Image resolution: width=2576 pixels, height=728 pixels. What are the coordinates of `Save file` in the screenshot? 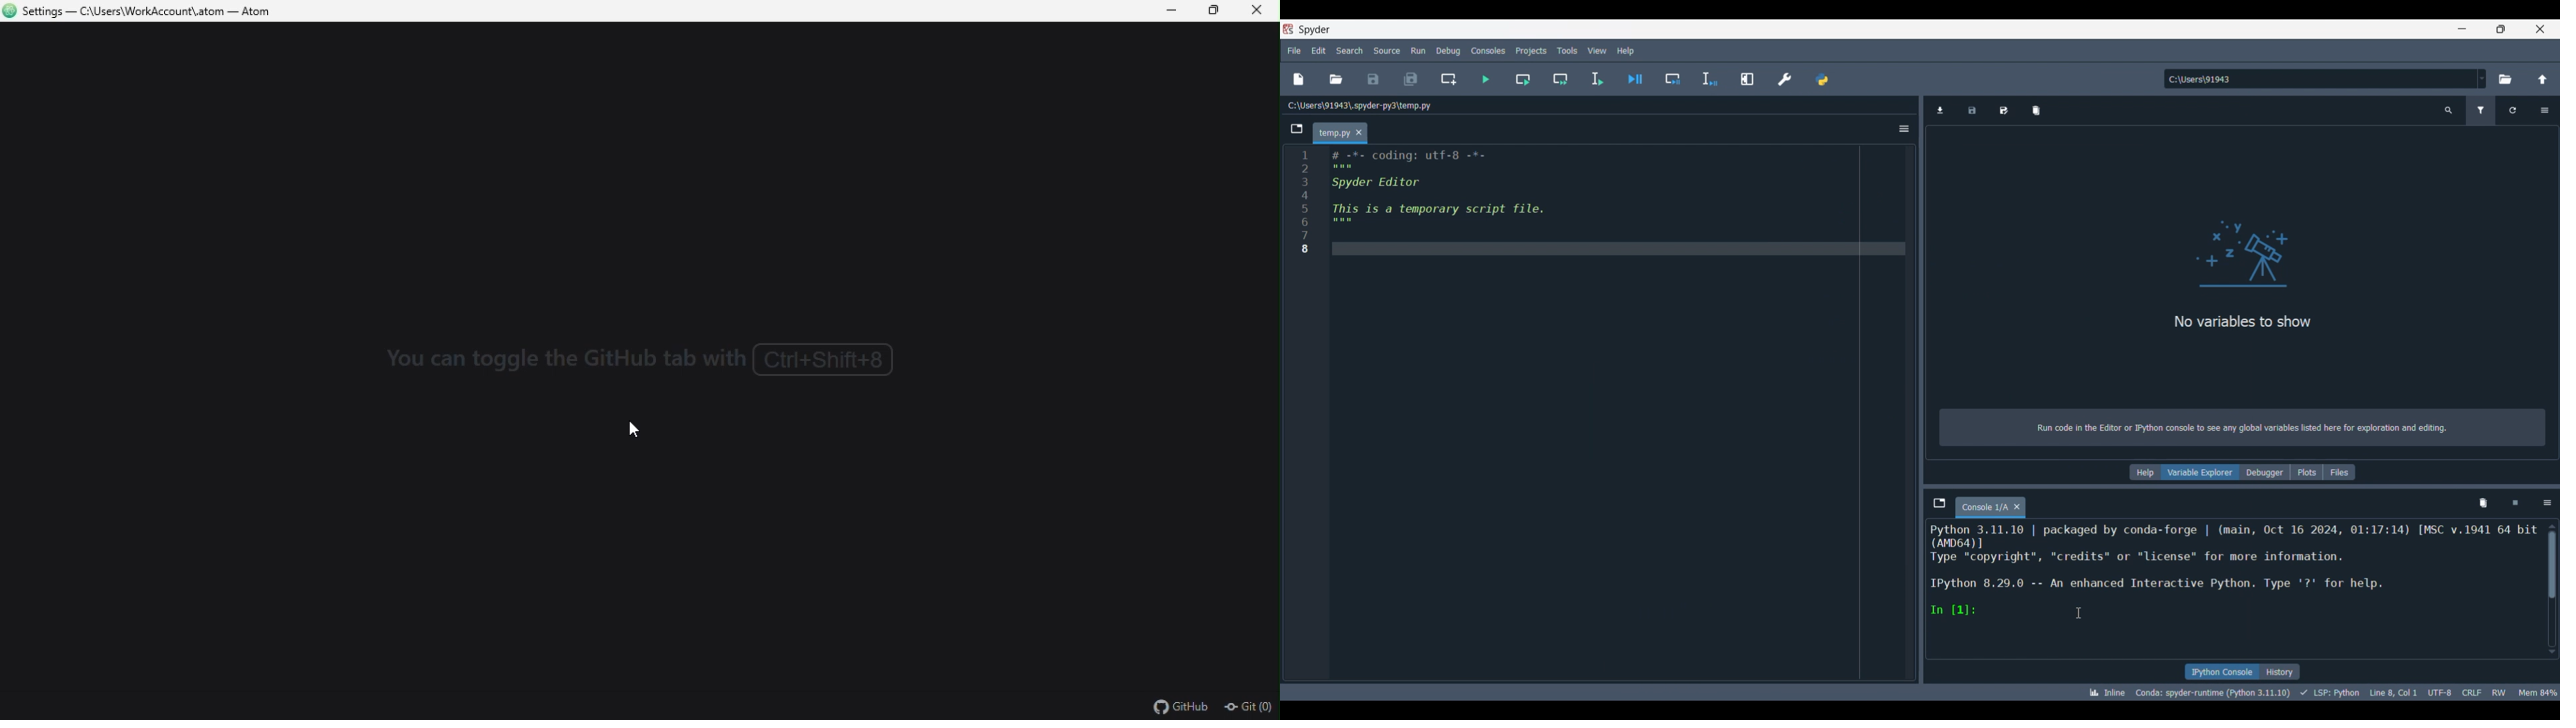 It's located at (1373, 79).